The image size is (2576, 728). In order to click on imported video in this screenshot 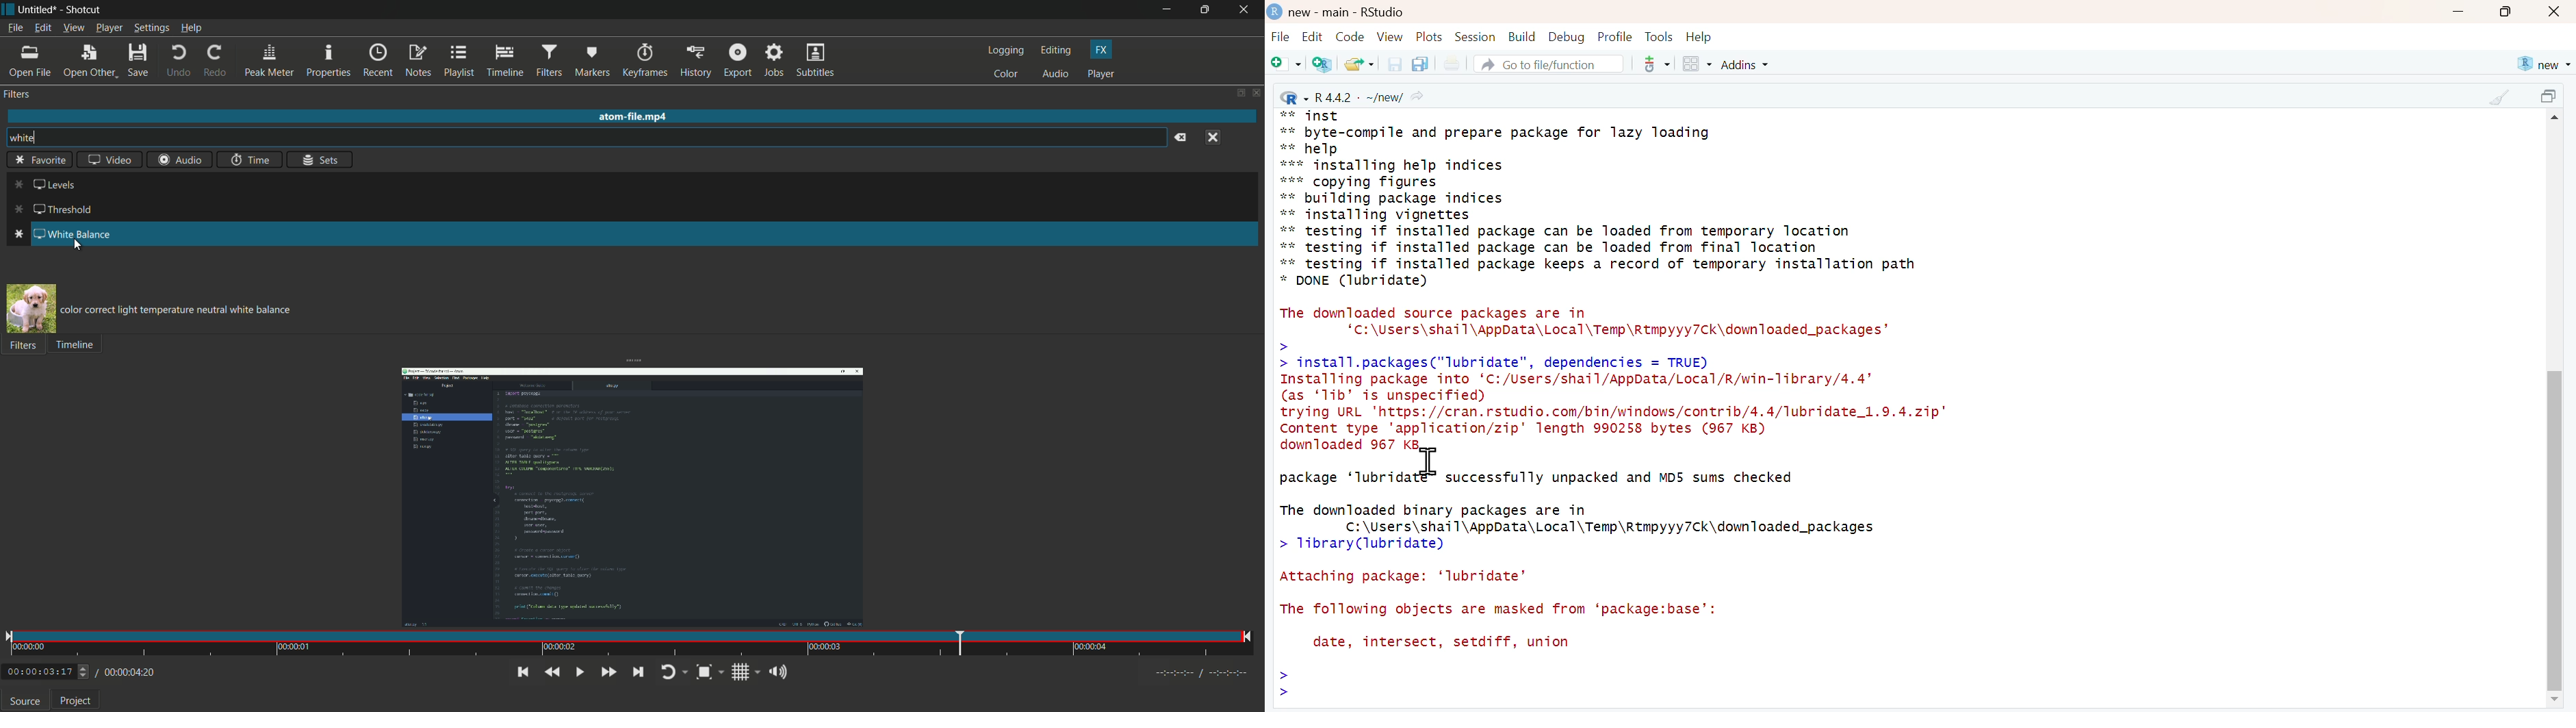, I will do `click(633, 497)`.